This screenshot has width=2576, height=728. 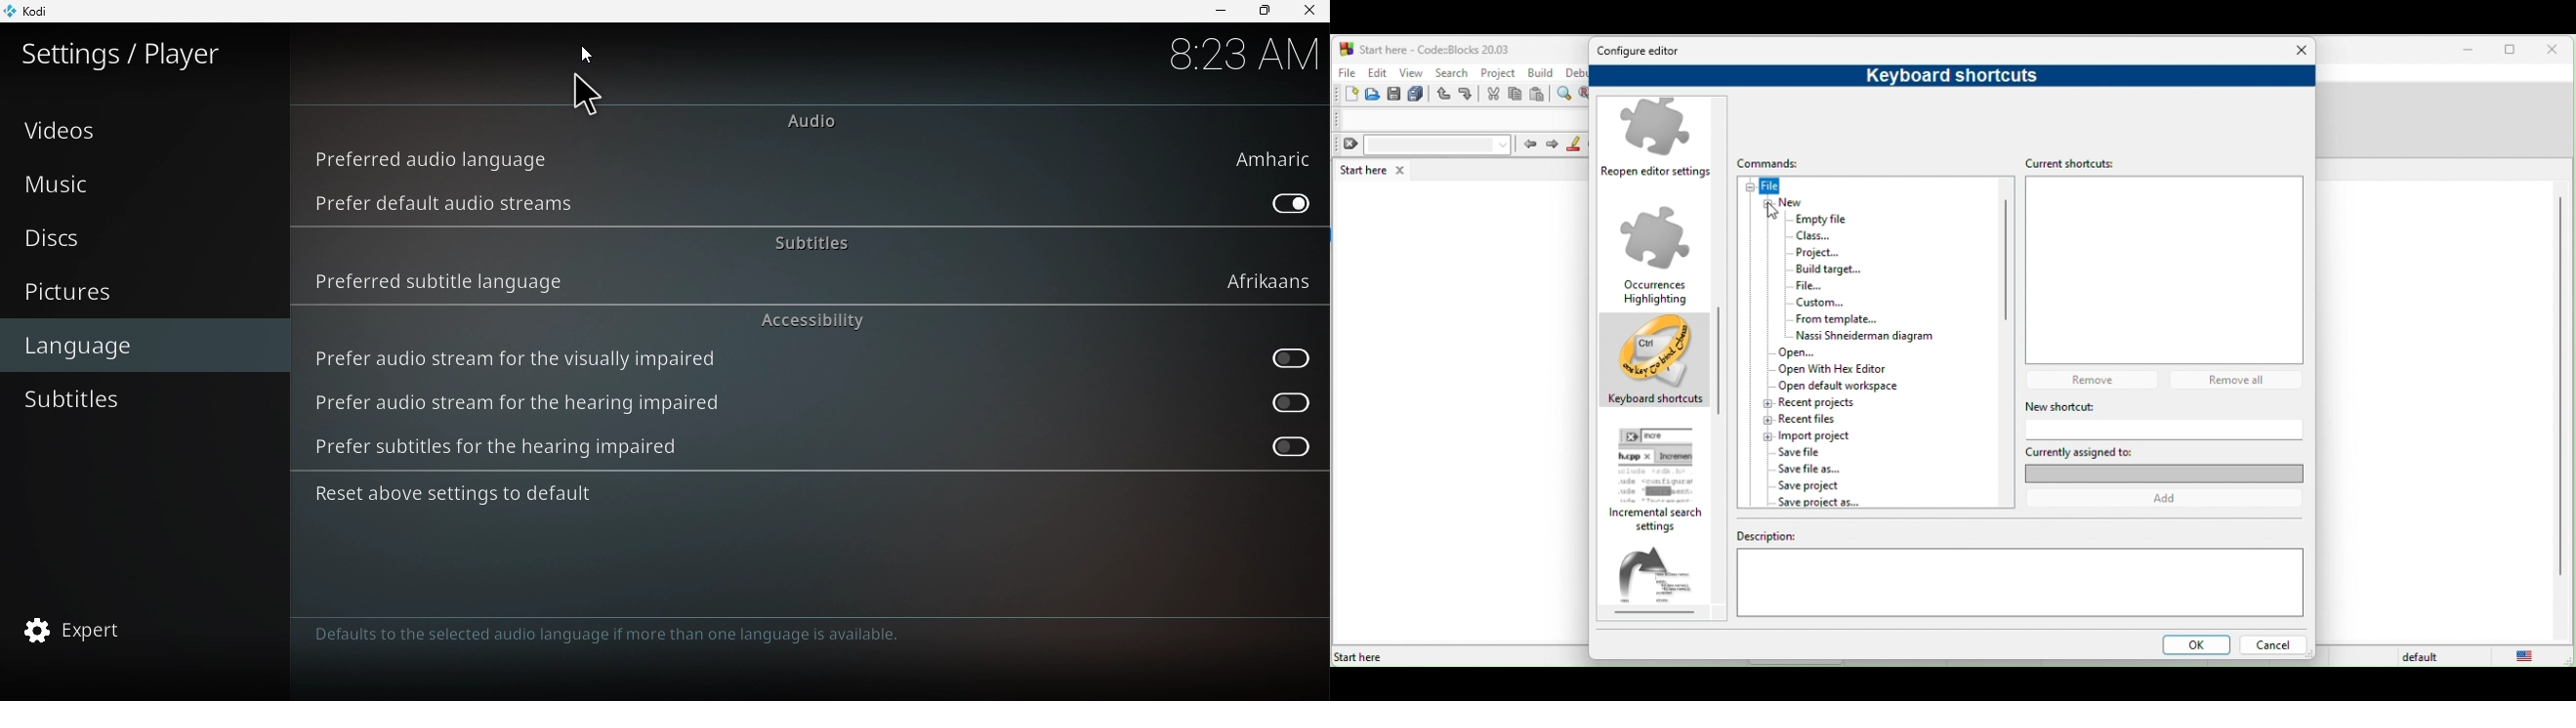 I want to click on Subtitles, so click(x=807, y=239).